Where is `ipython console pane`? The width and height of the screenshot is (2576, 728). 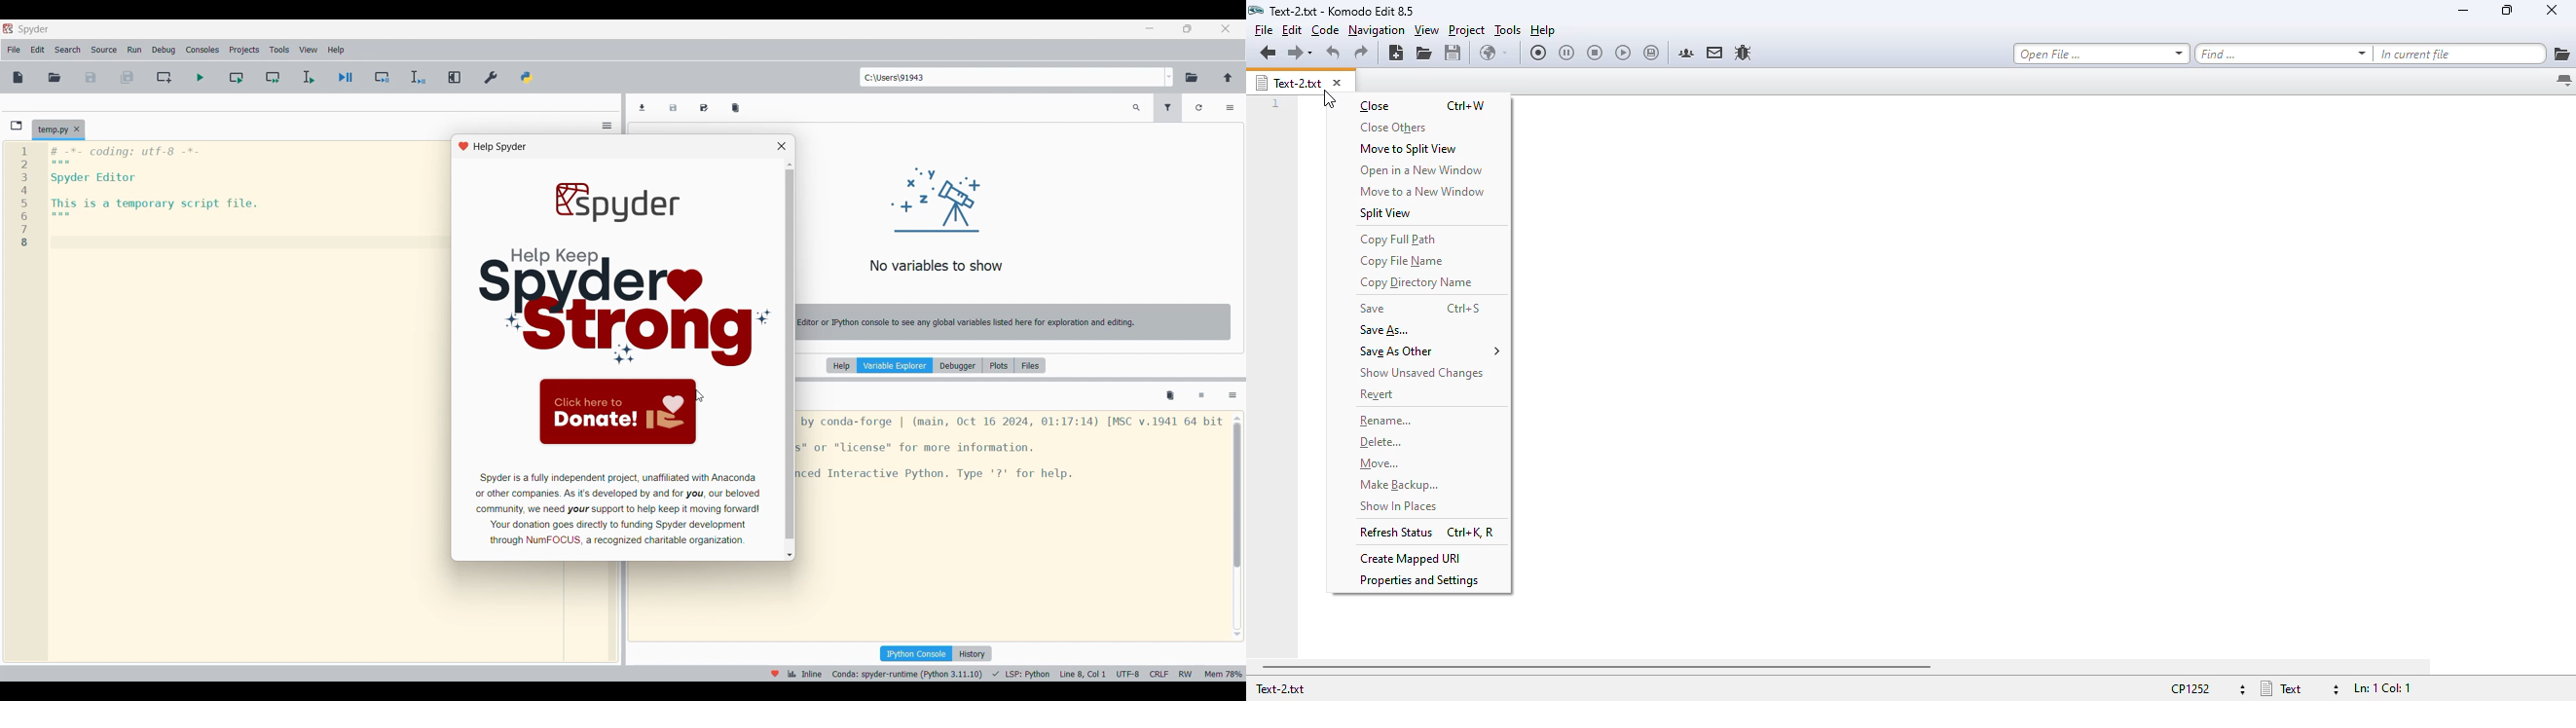 ipython console pane is located at coordinates (1013, 460).